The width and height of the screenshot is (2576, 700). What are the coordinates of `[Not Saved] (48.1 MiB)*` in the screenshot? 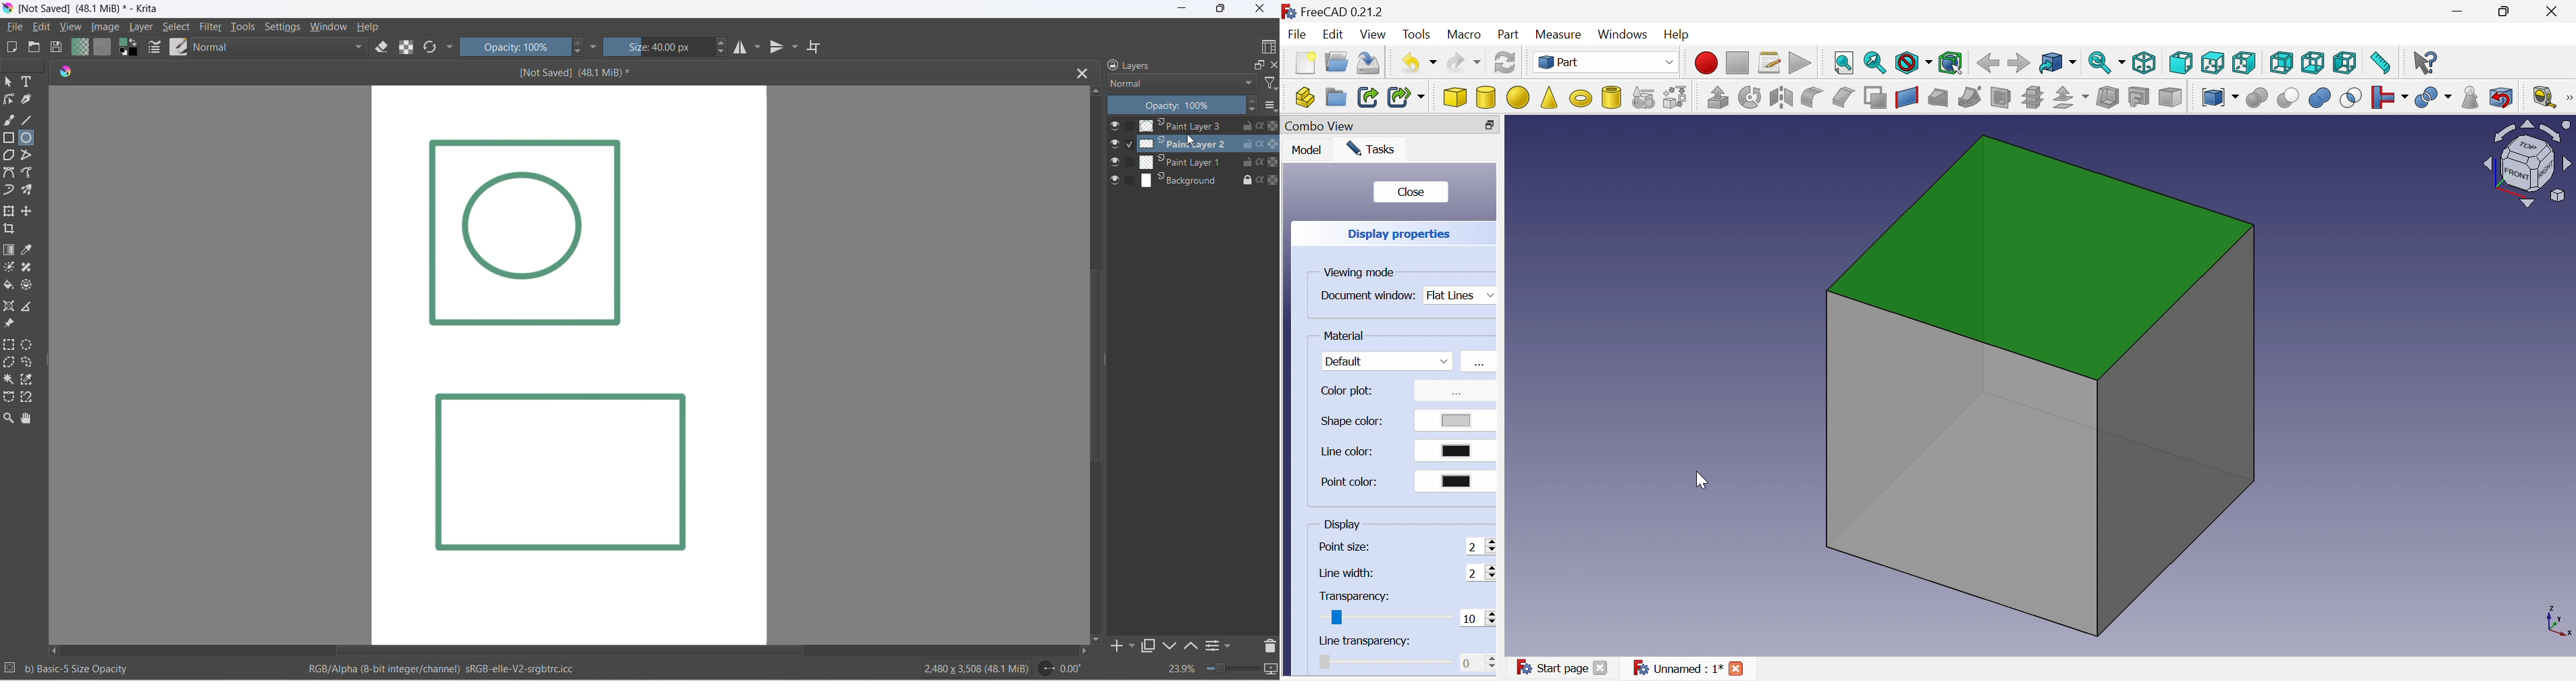 It's located at (593, 74).